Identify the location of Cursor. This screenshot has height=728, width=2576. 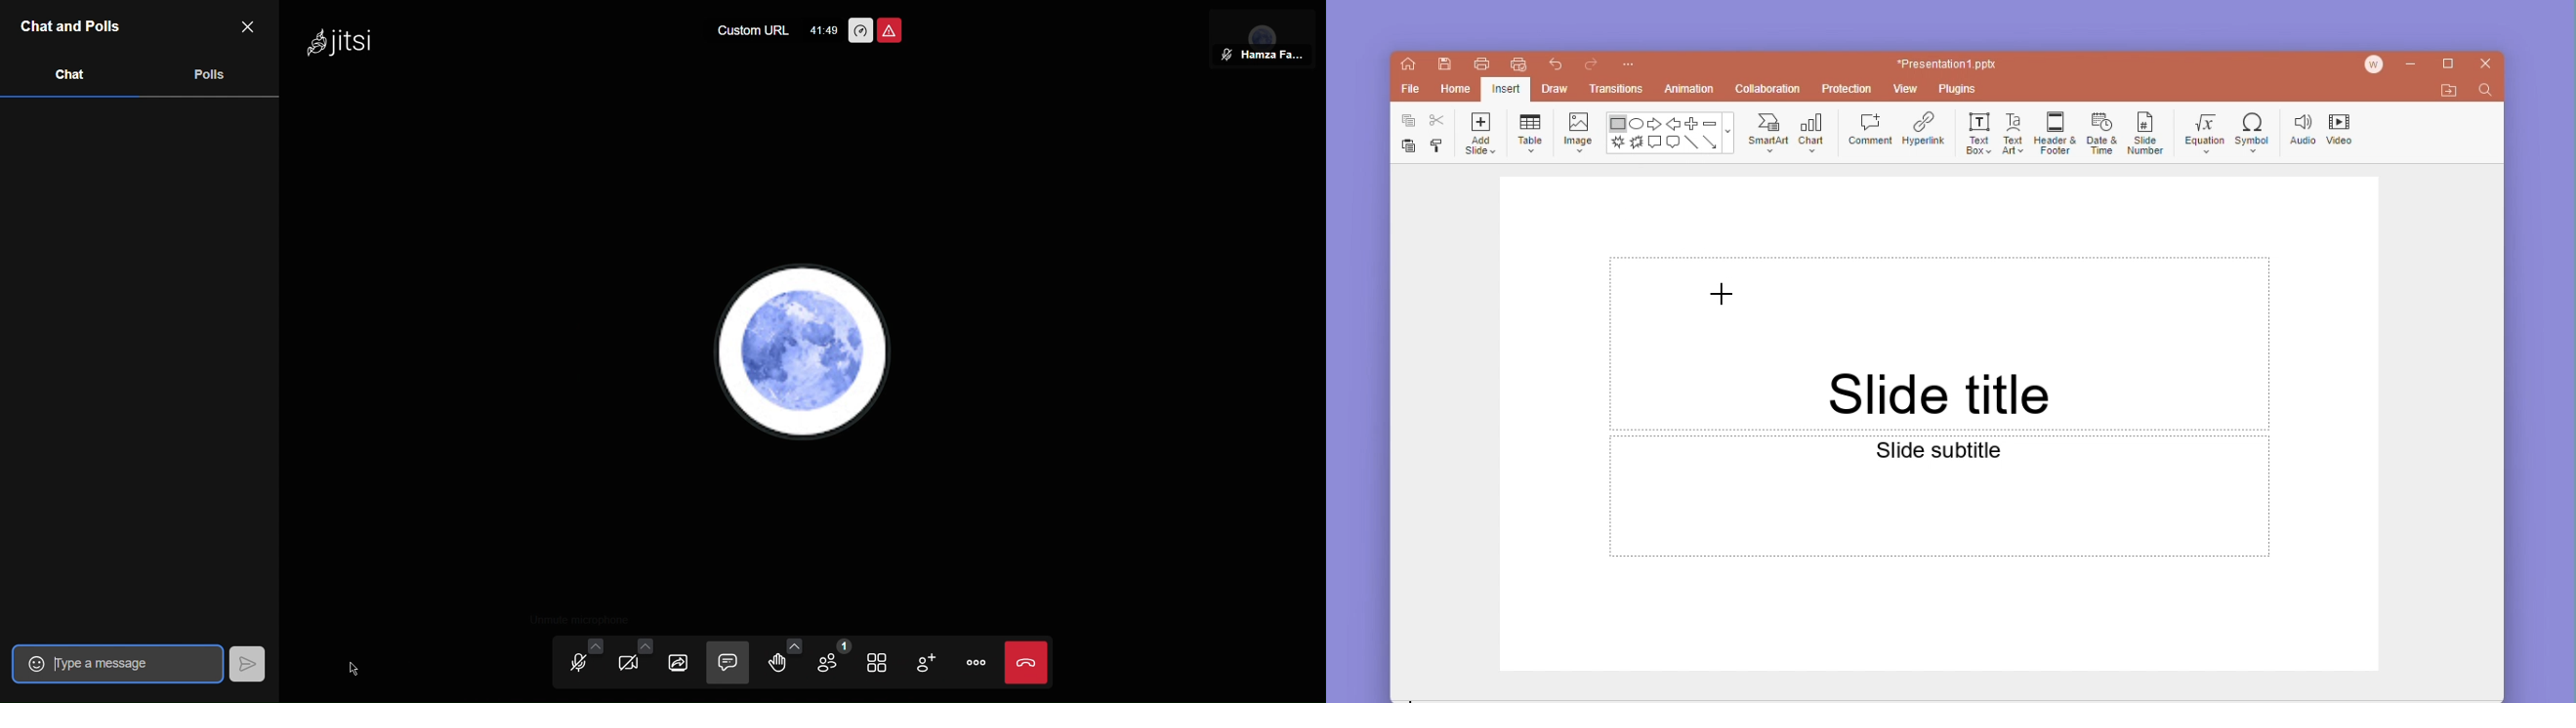
(341, 670).